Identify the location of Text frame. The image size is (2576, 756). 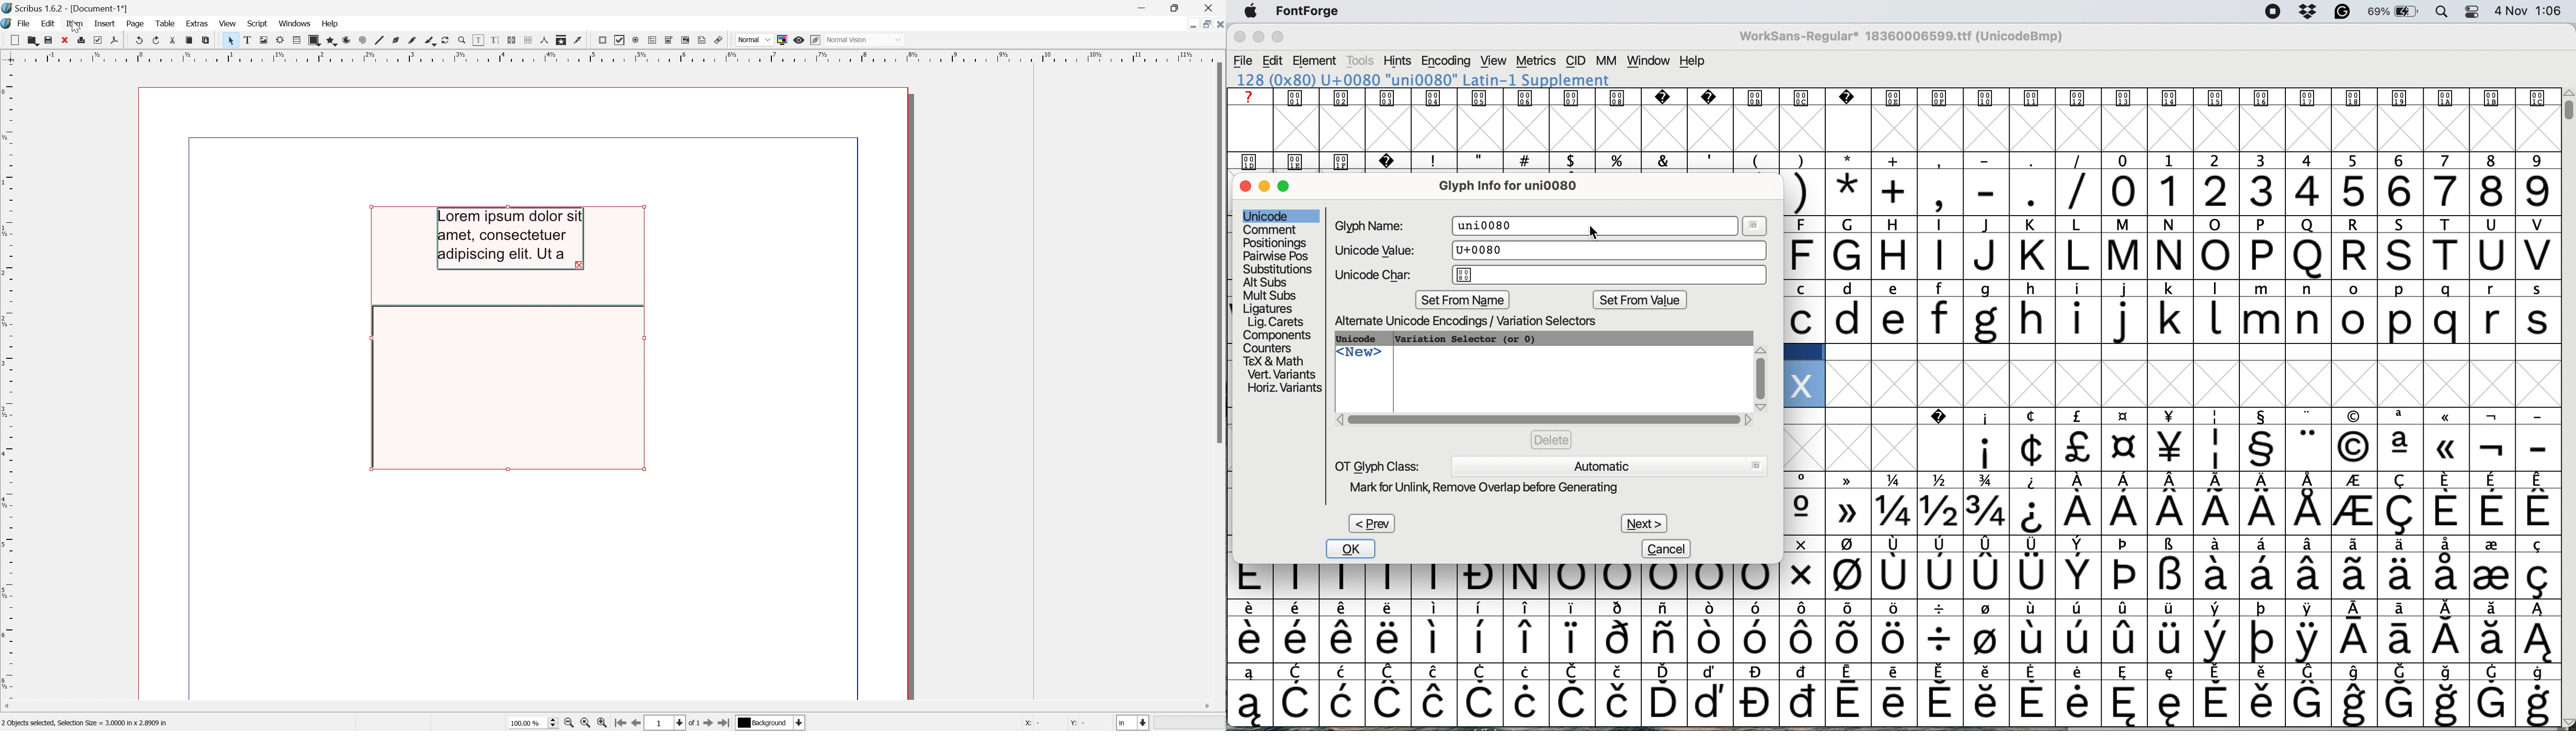
(246, 41).